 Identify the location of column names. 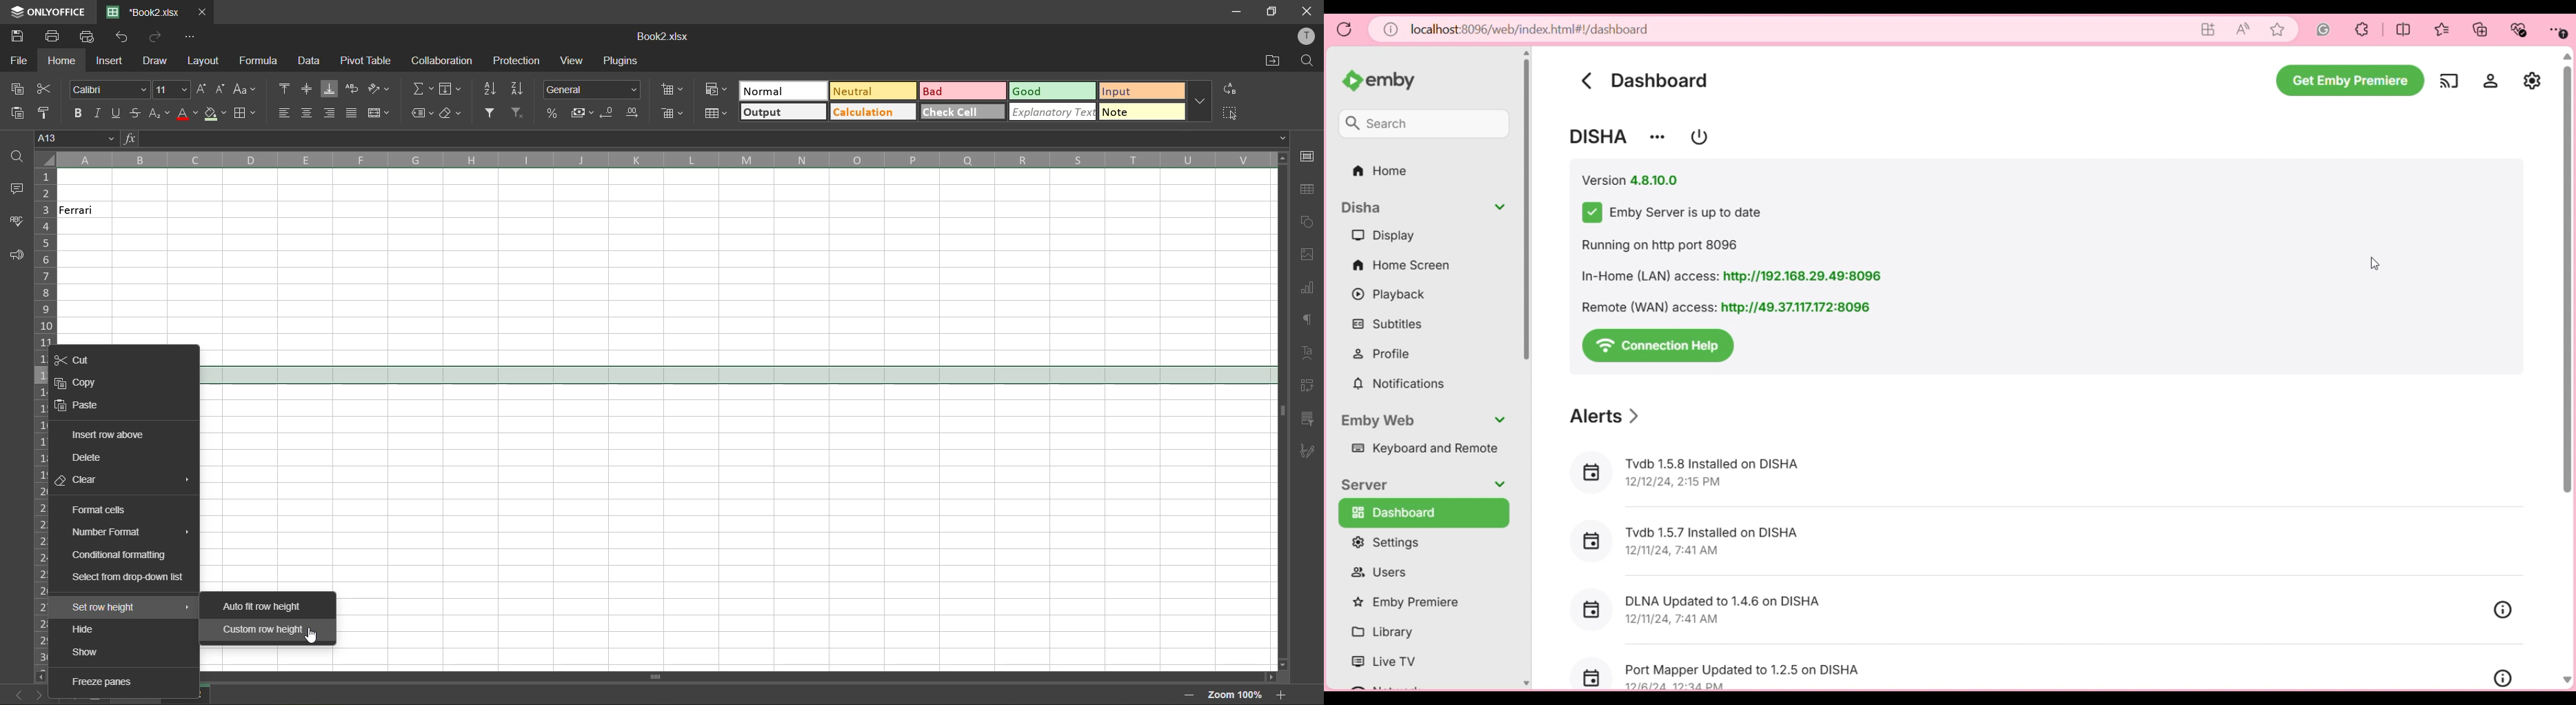
(662, 160).